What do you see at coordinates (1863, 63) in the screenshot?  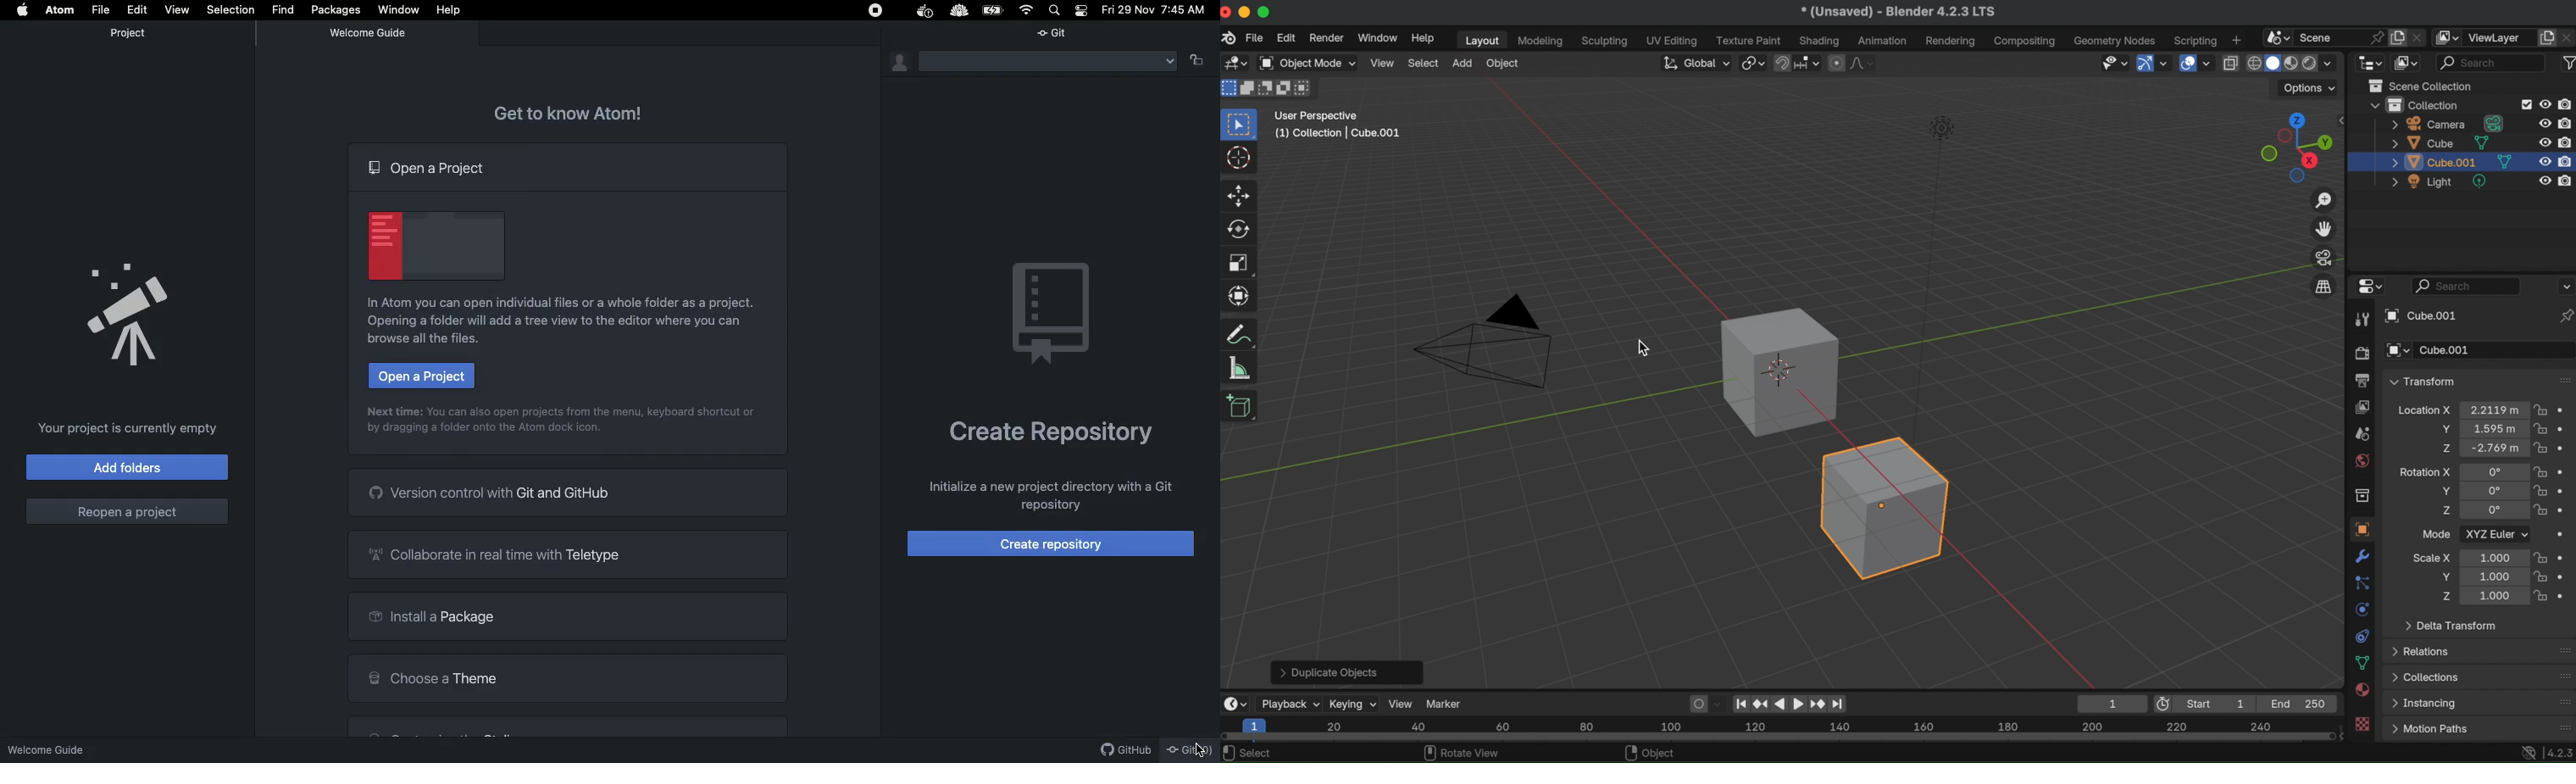 I see `proportional editing fall off` at bounding box center [1863, 63].